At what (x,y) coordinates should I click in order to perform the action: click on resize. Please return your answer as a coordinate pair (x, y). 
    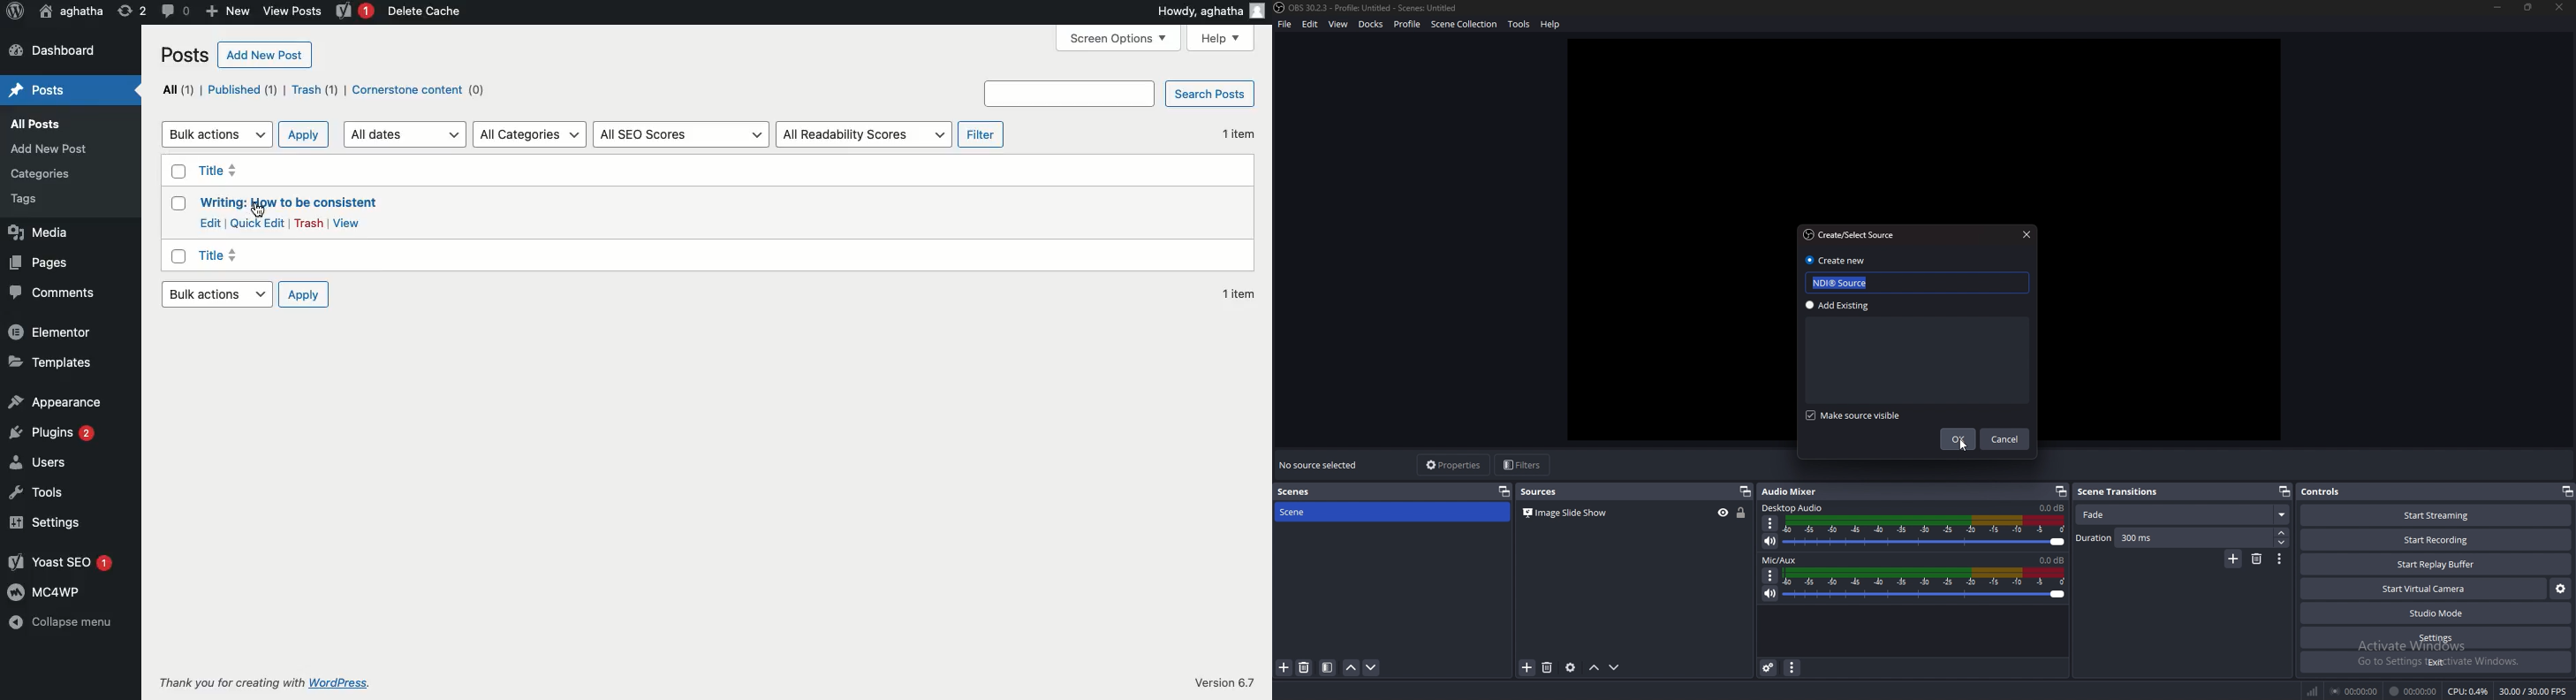
    Looking at the image, I should click on (2529, 7).